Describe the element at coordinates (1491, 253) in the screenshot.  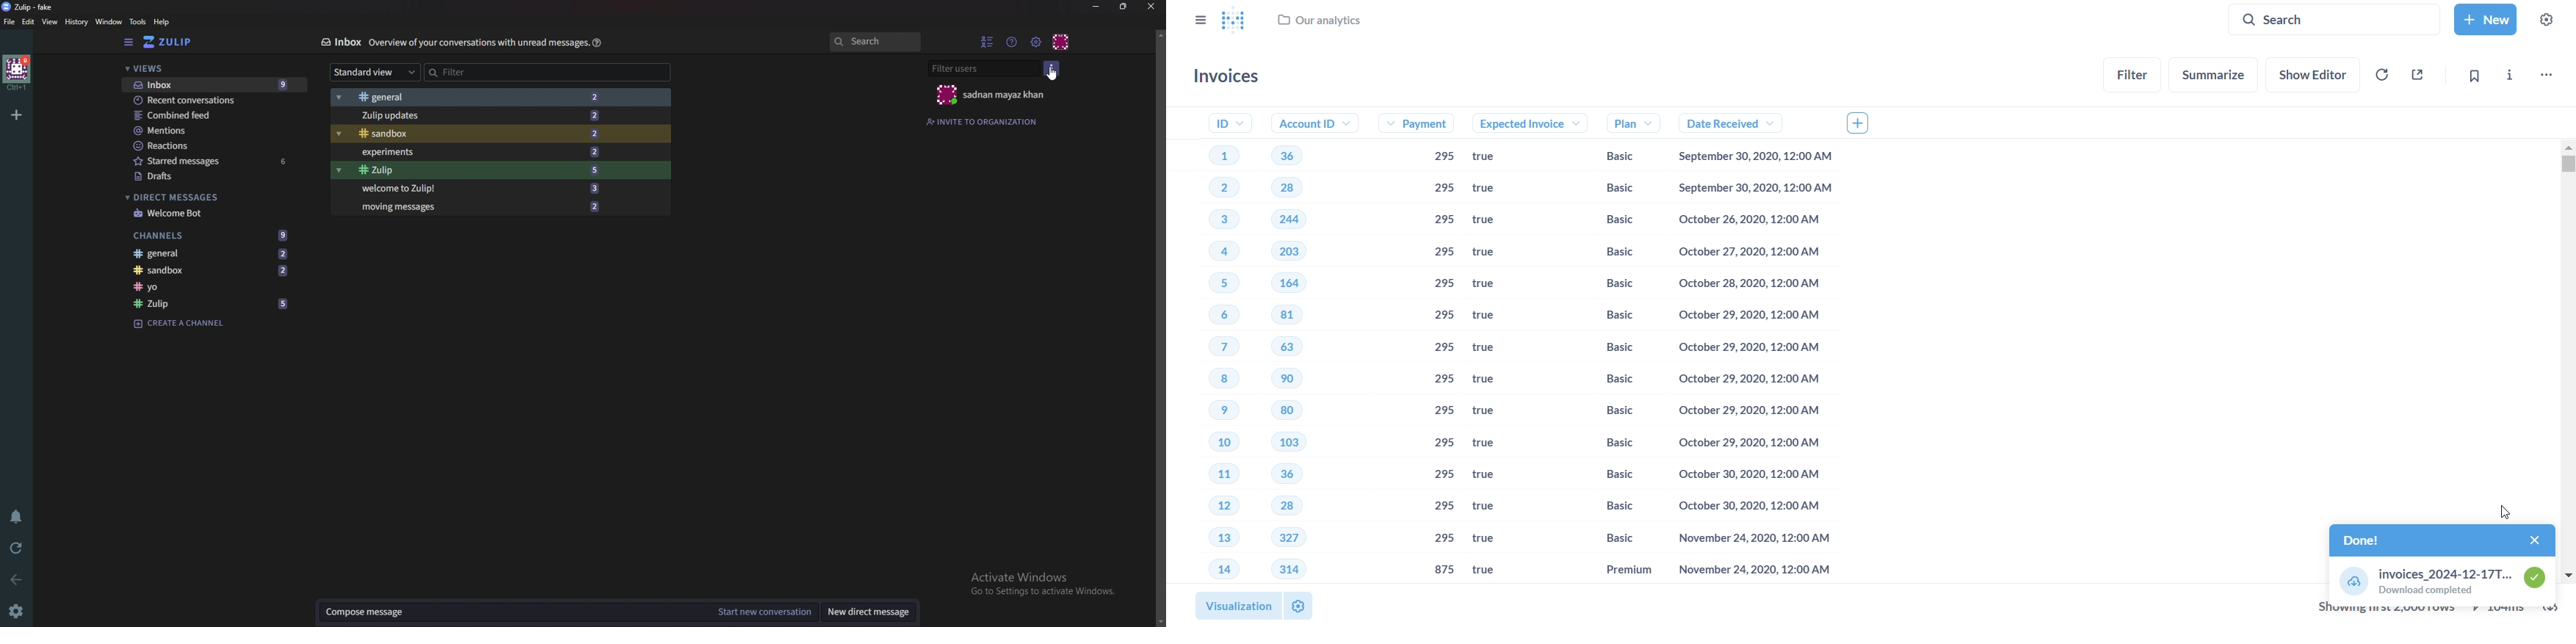
I see `true` at that location.